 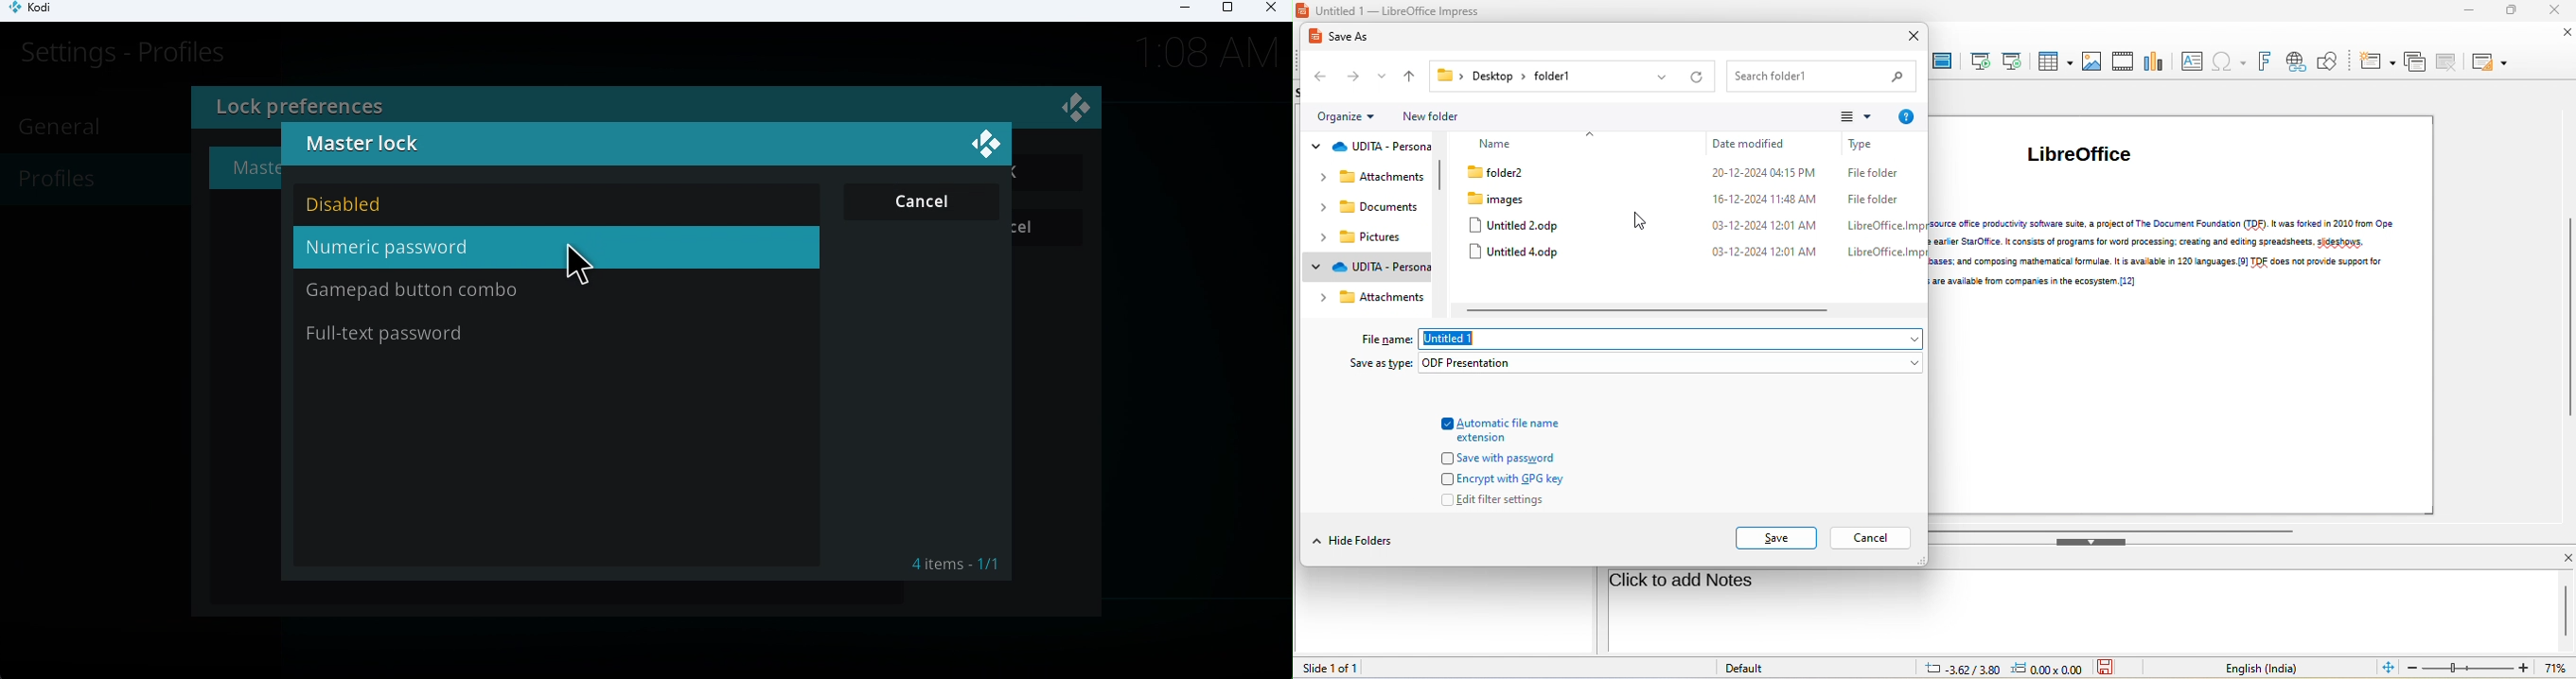 I want to click on encrypt with gpg key, so click(x=1501, y=478).